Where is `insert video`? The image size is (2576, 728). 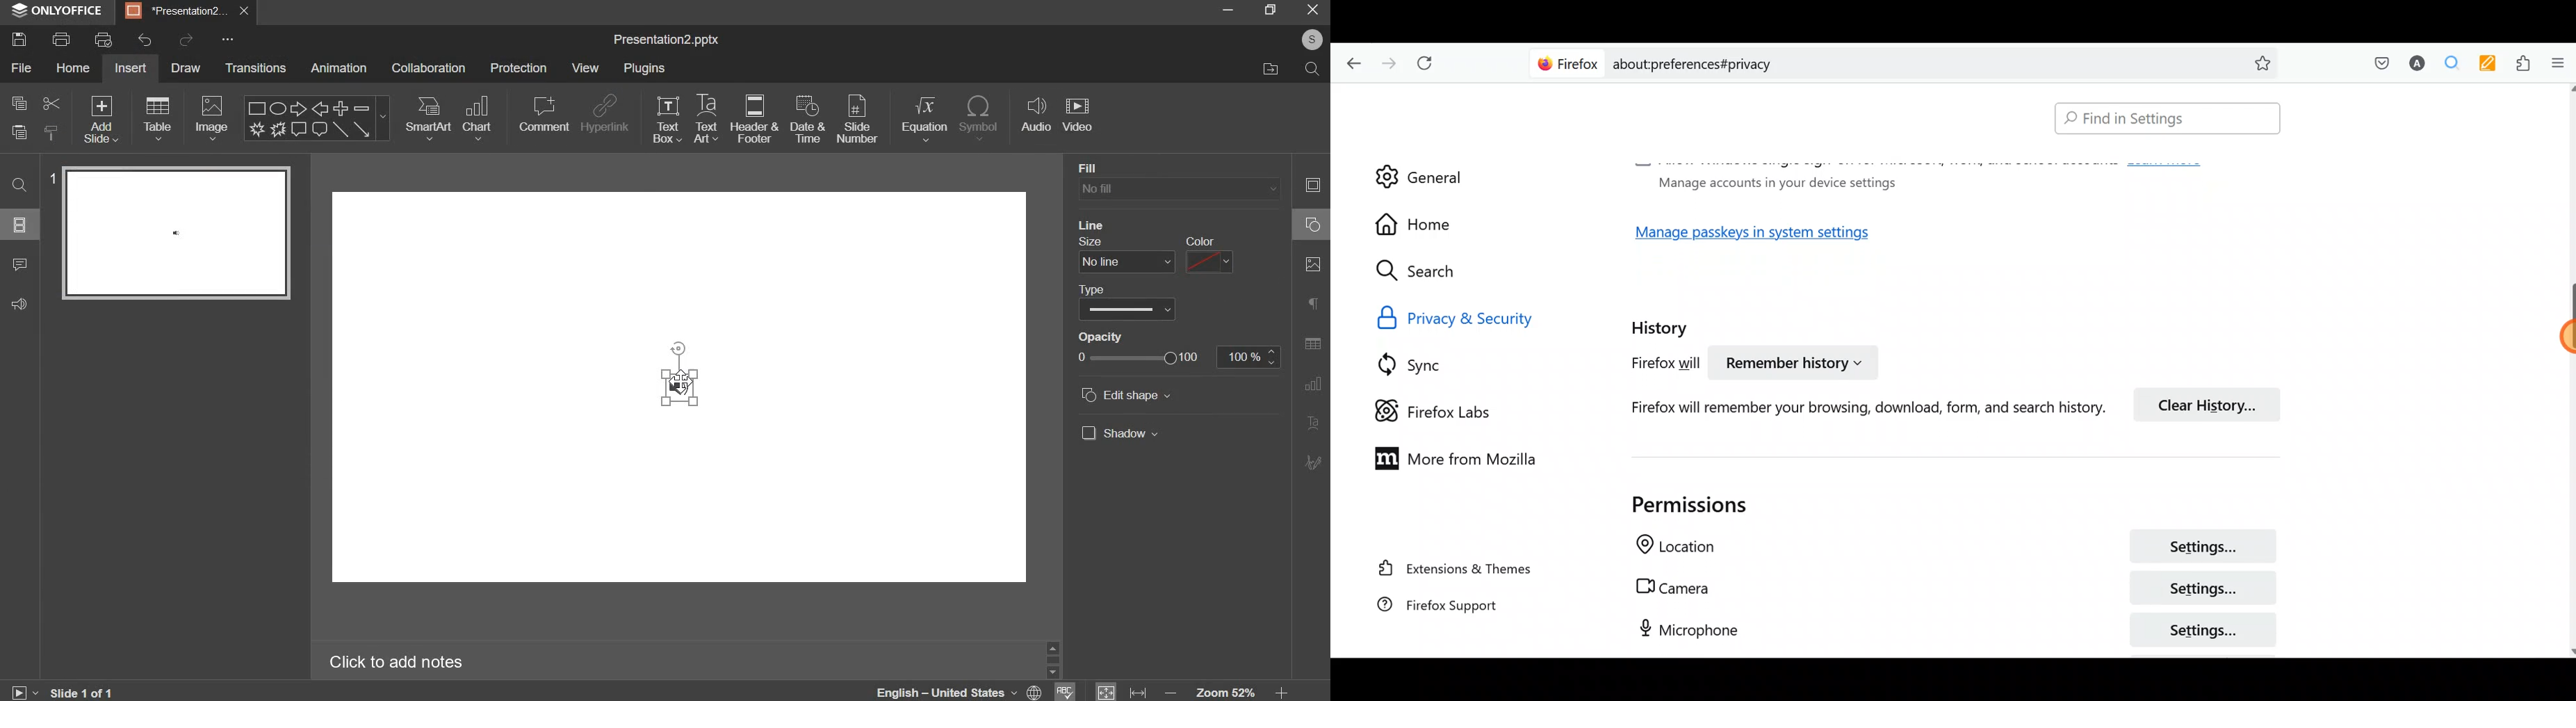
insert video is located at coordinates (1080, 117).